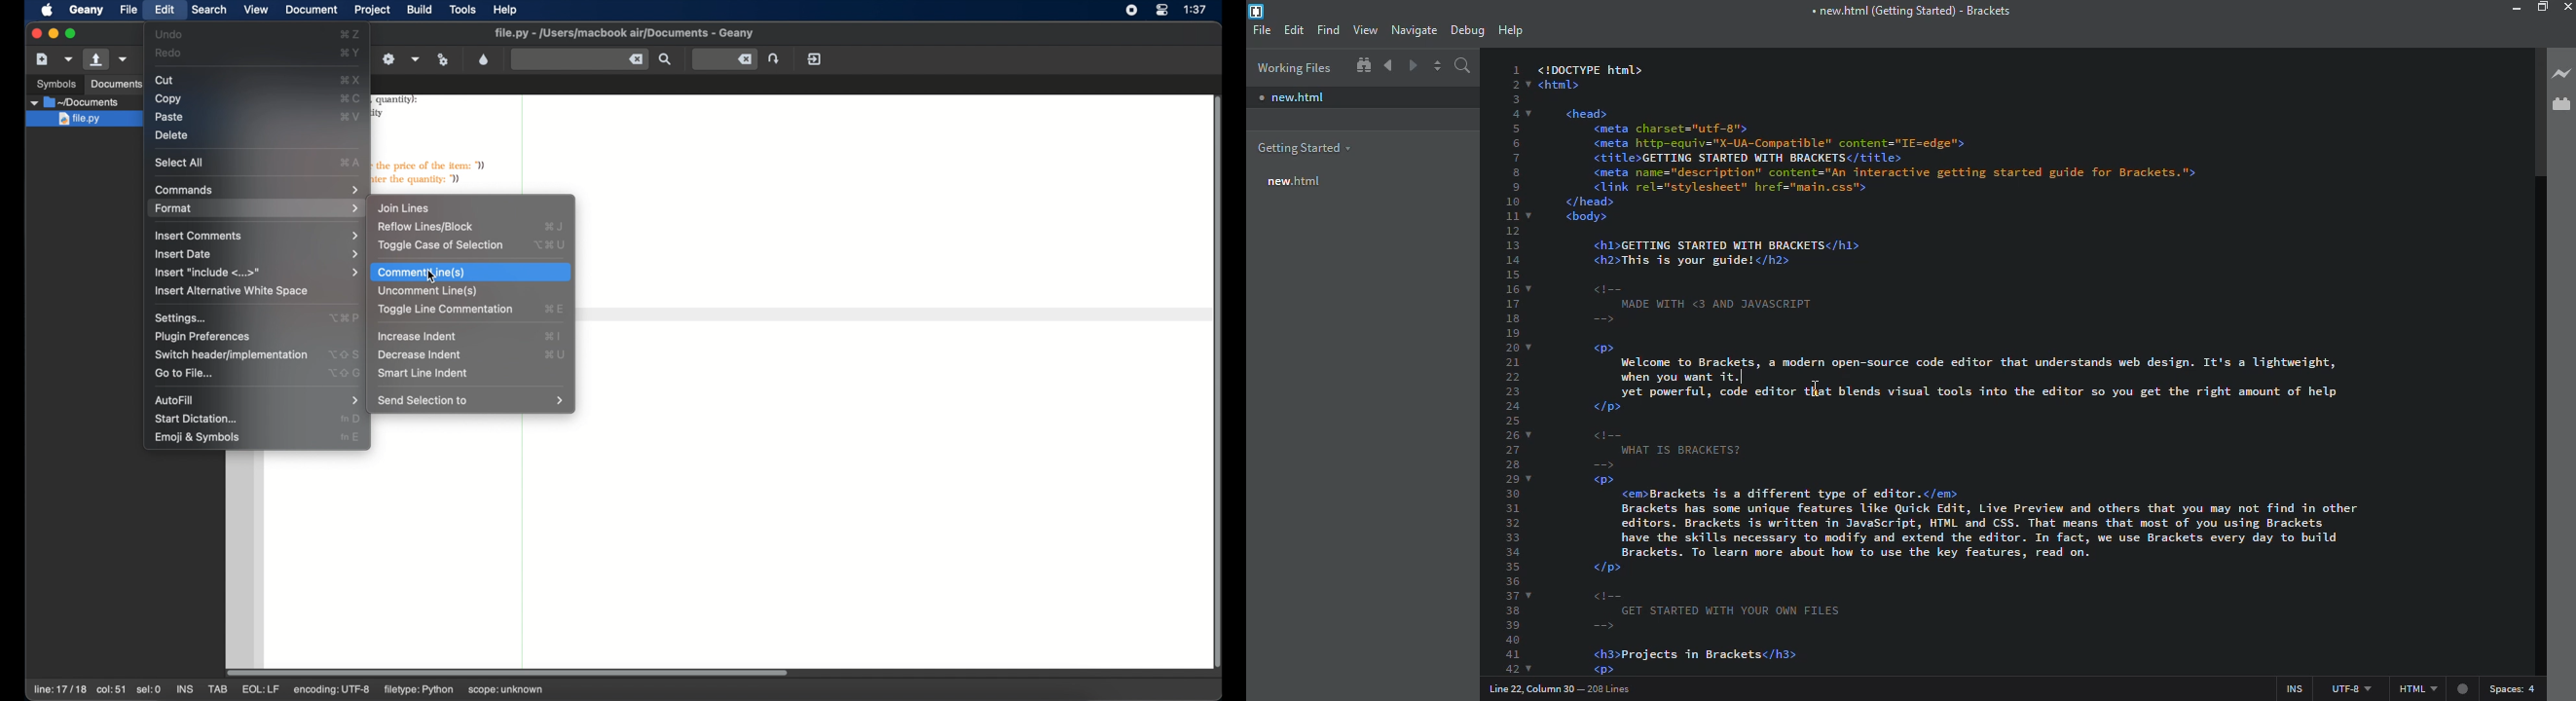  What do you see at coordinates (463, 10) in the screenshot?
I see `tools` at bounding box center [463, 10].